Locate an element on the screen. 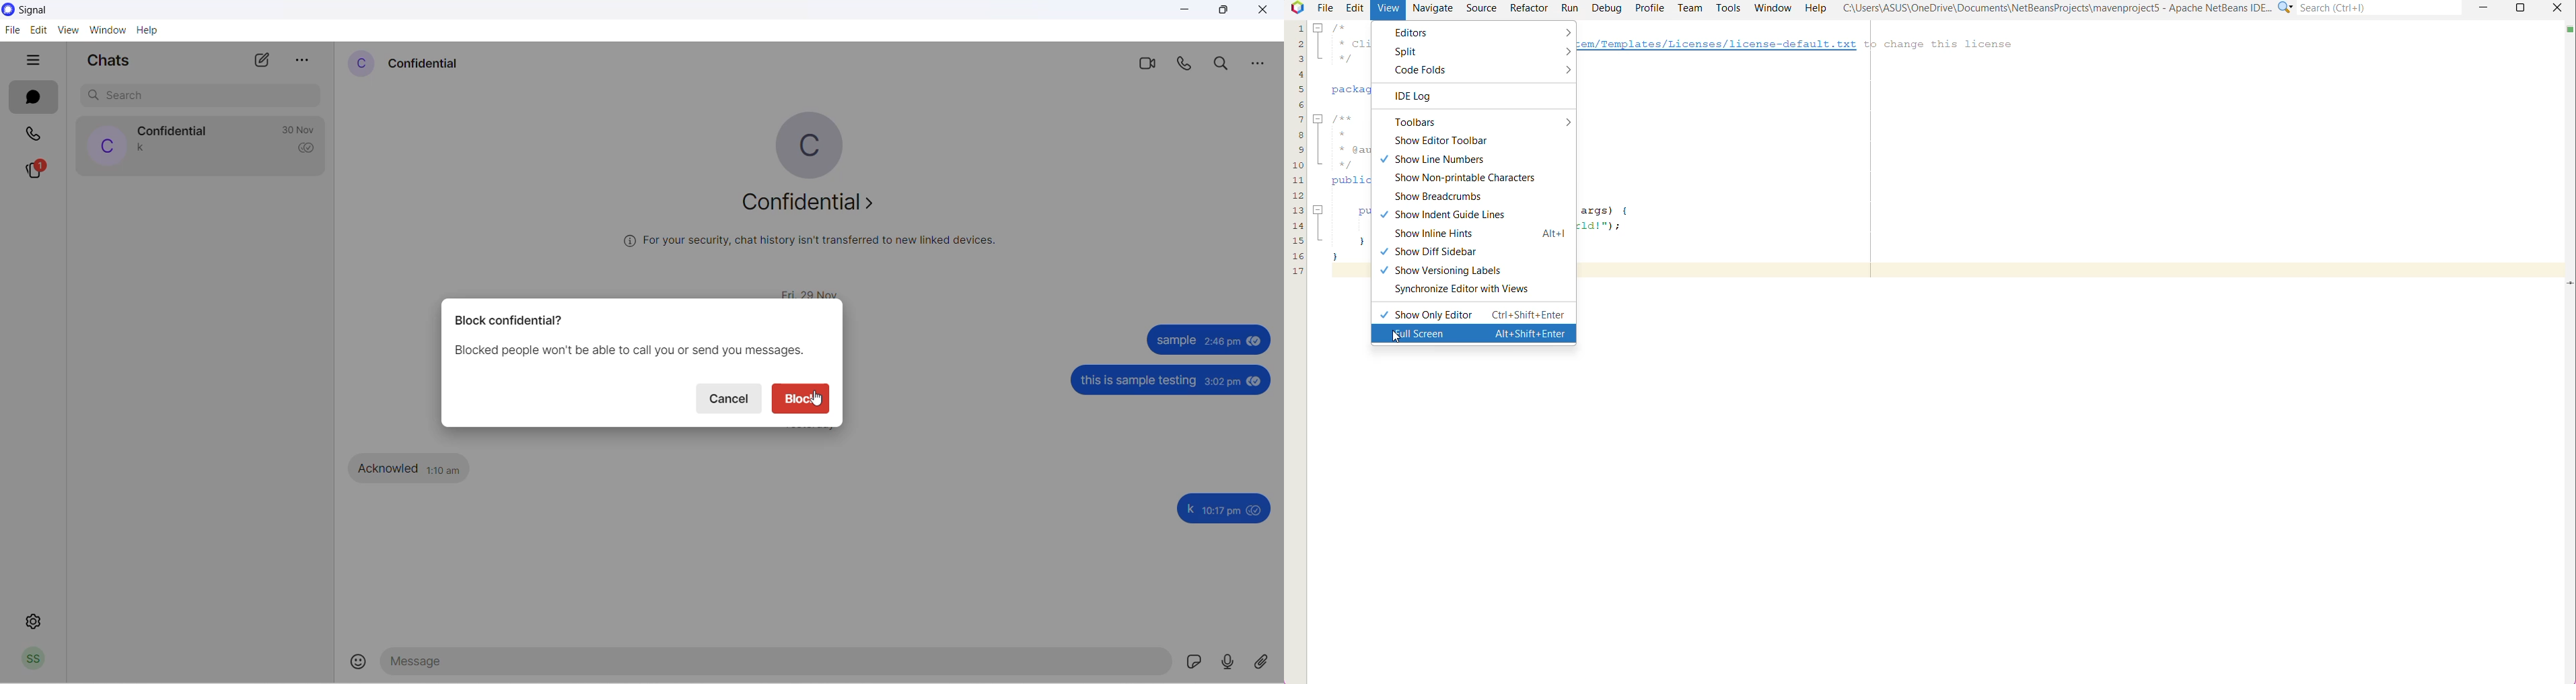 This screenshot has height=700, width=2576. cancel is located at coordinates (732, 398).